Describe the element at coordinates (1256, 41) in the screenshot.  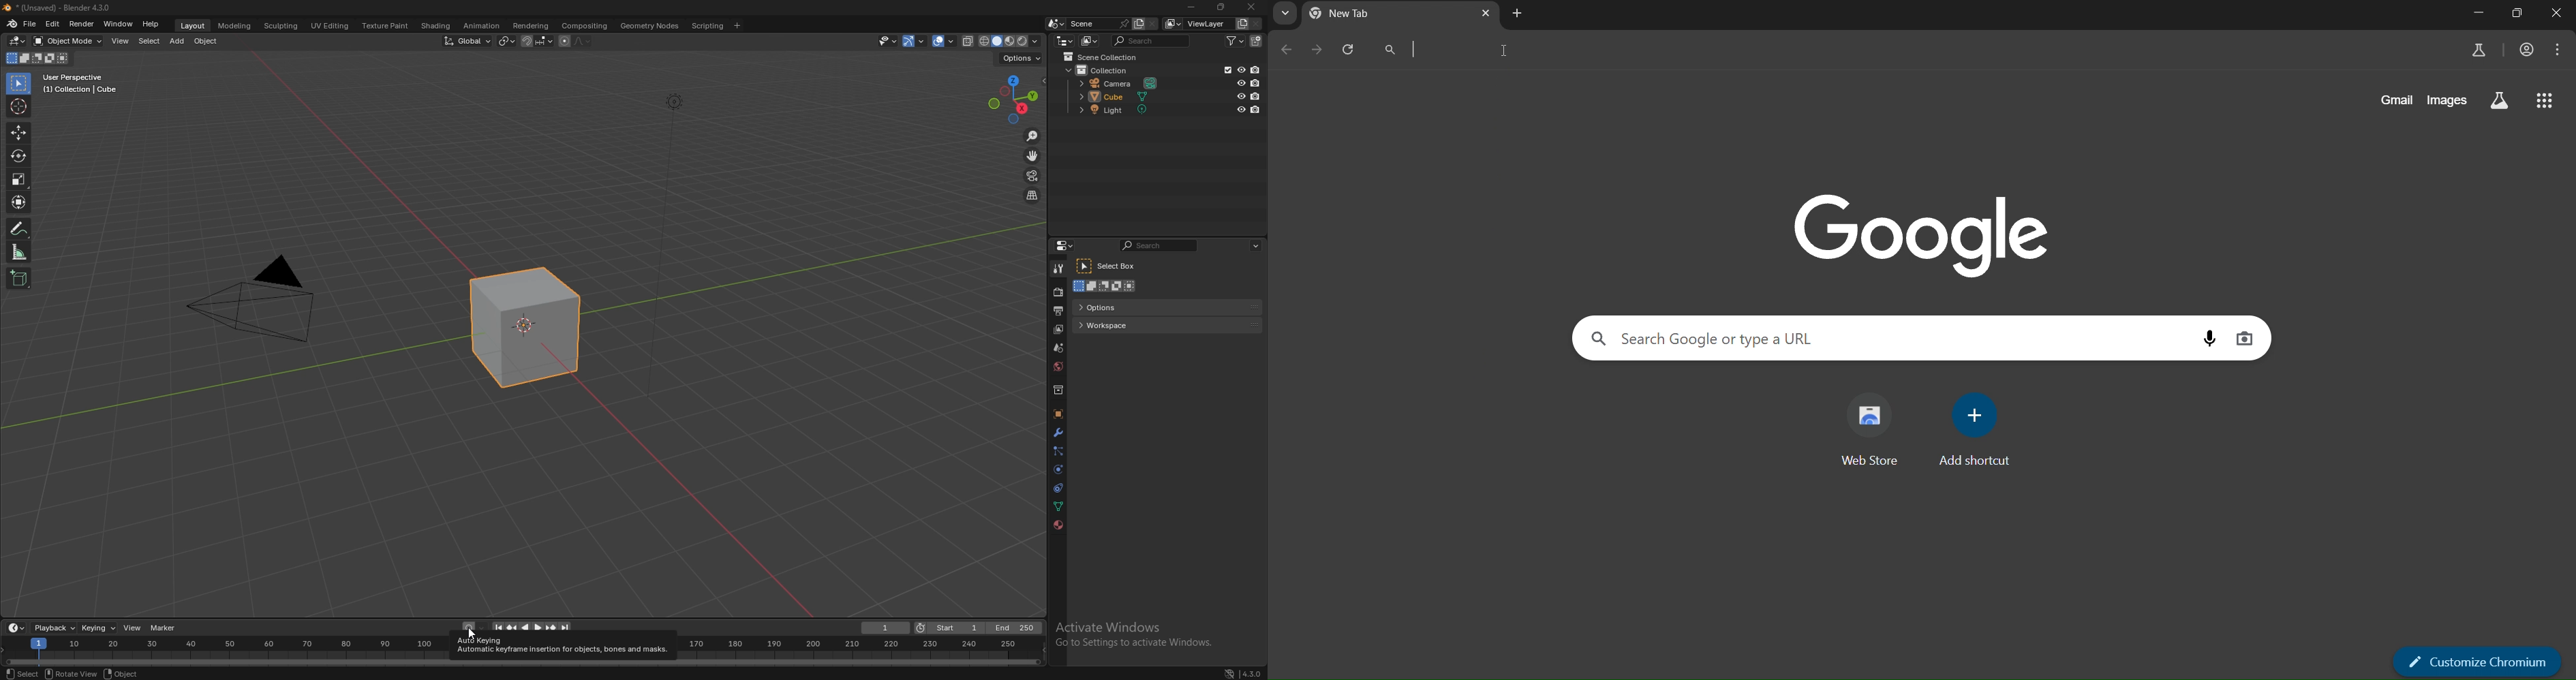
I see `add collection` at that location.